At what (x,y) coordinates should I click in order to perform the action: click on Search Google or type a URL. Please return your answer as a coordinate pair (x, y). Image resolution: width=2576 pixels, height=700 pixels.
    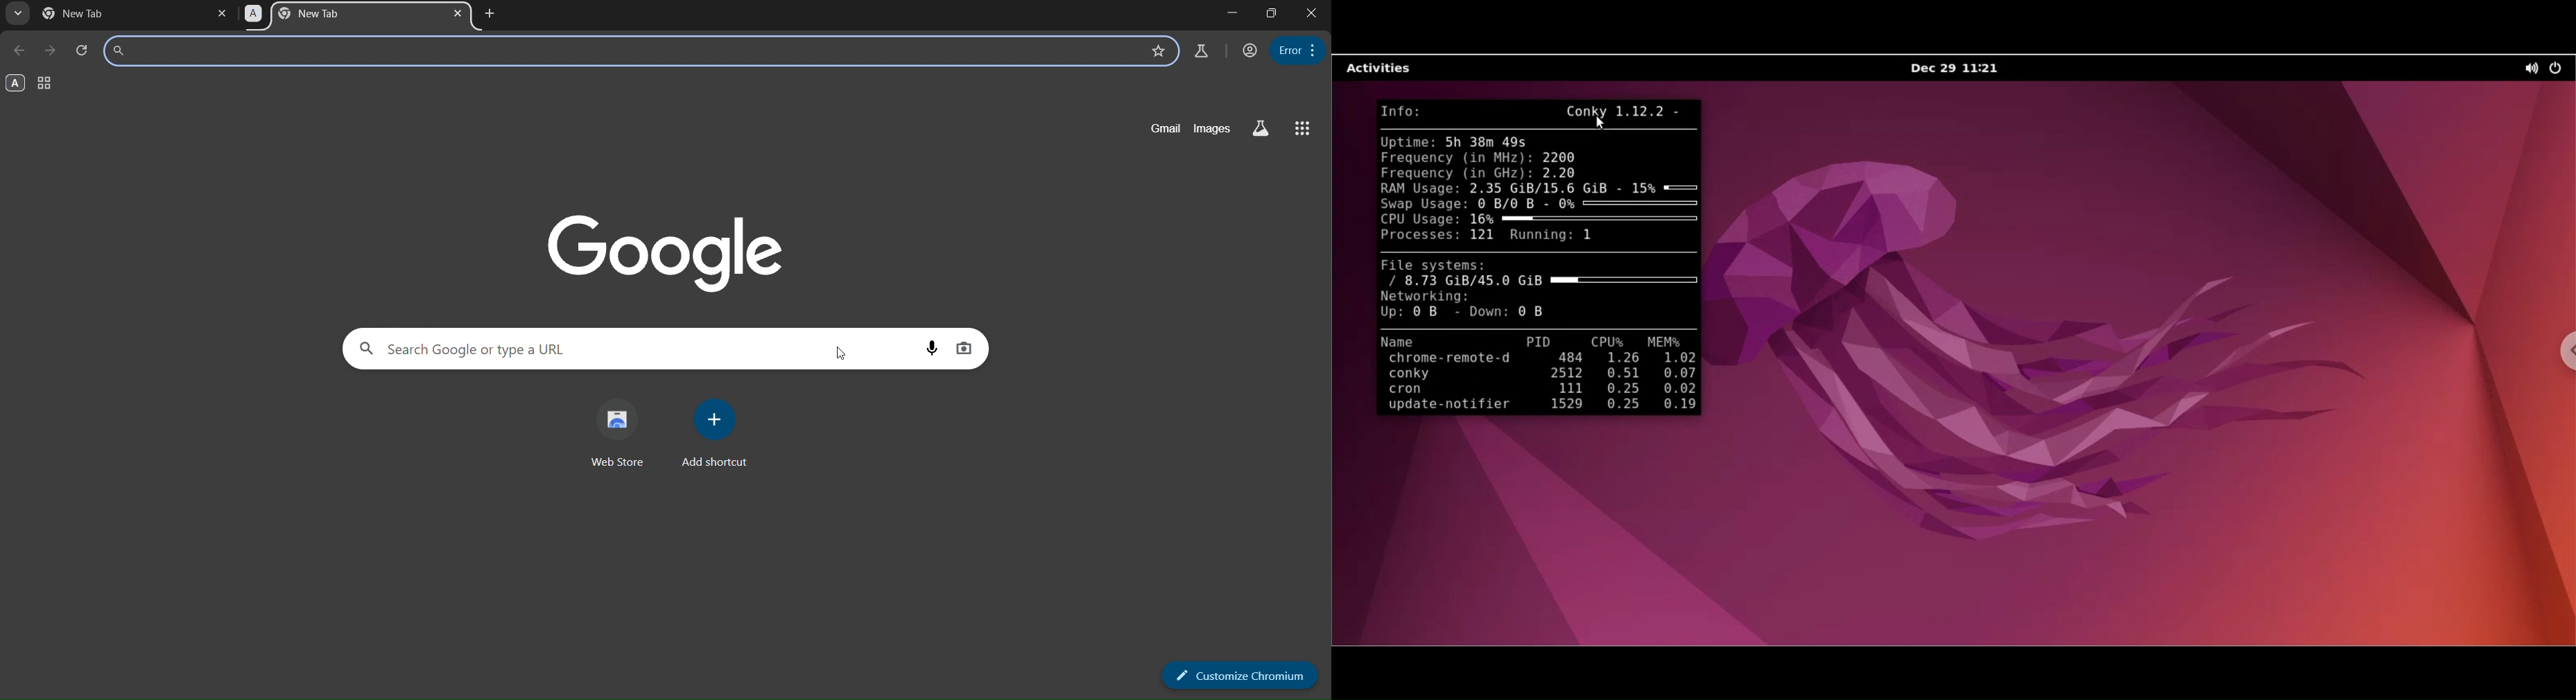
    Looking at the image, I should click on (460, 345).